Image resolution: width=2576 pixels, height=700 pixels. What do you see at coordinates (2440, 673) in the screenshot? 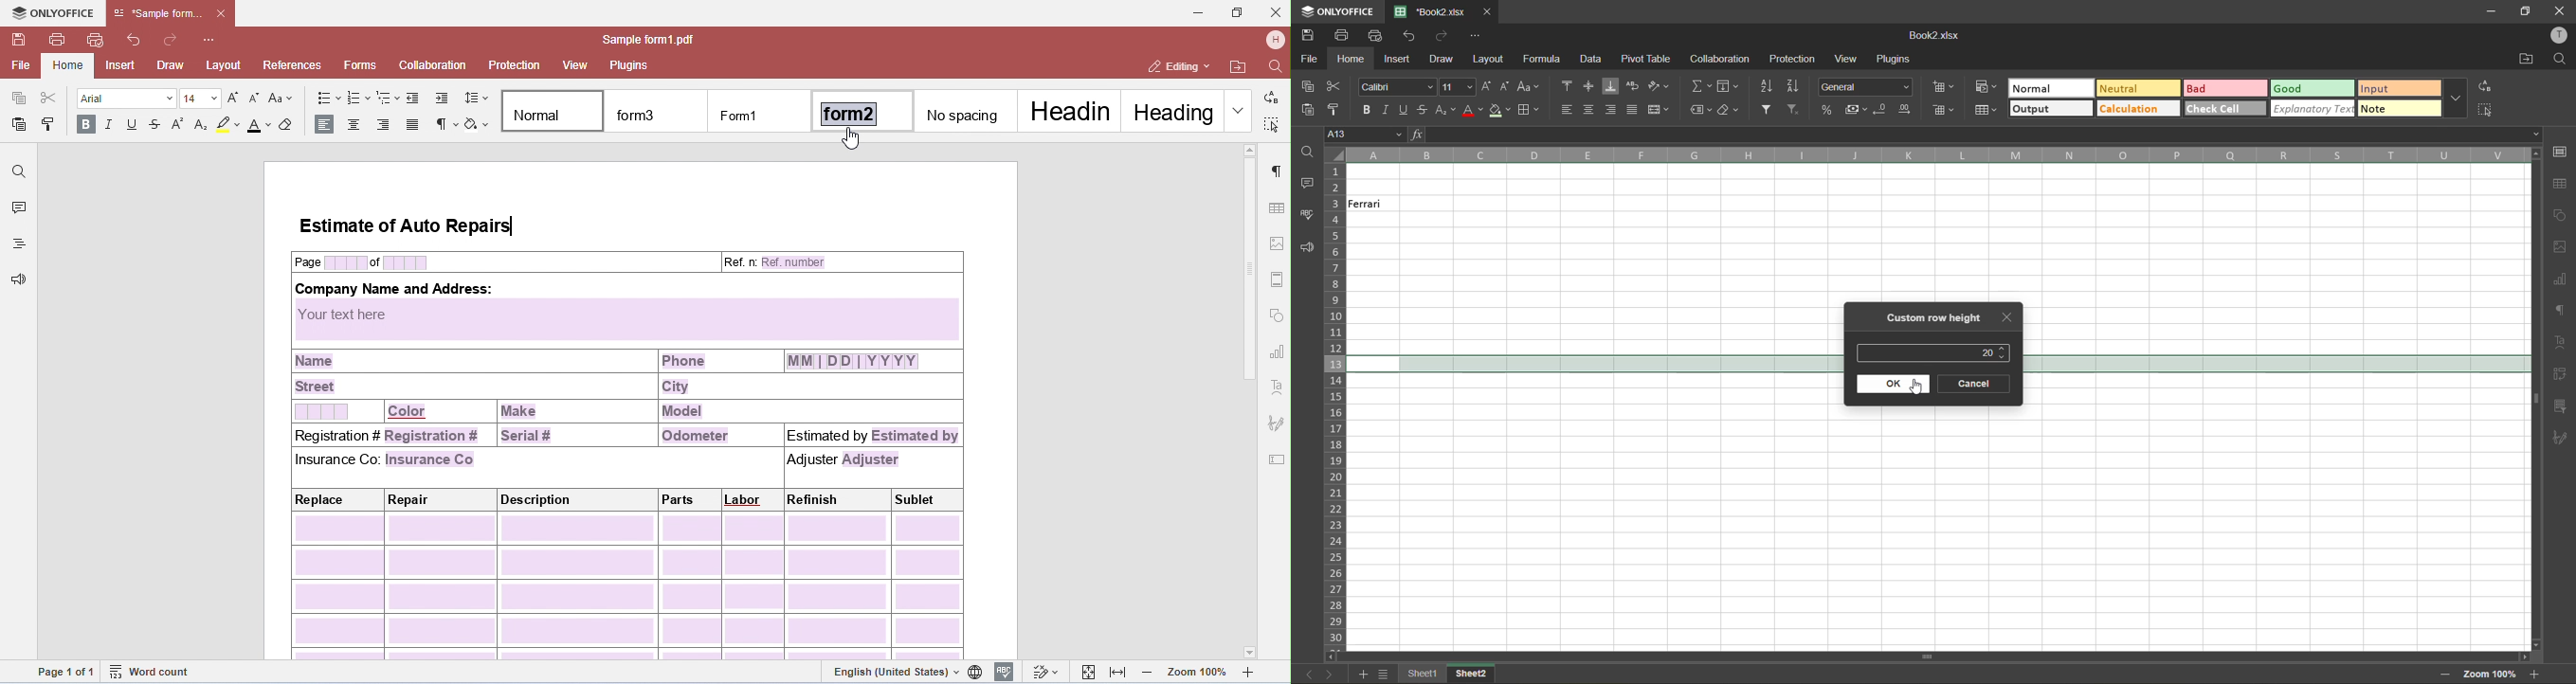
I see `zoom out` at bounding box center [2440, 673].